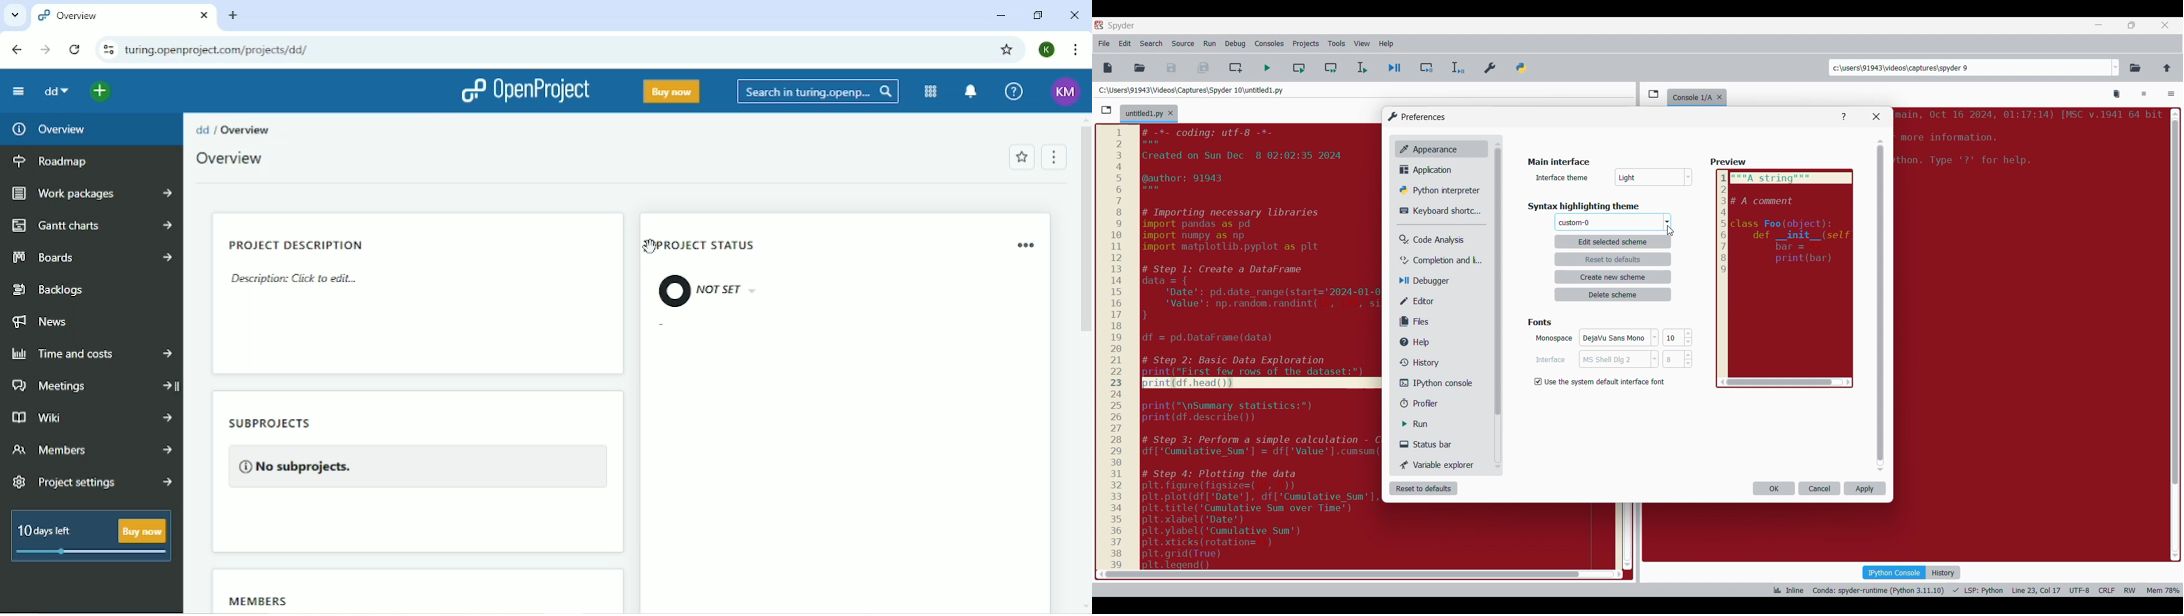 Image resolution: width=2184 pixels, height=616 pixels. What do you see at coordinates (17, 49) in the screenshot?
I see `Back` at bounding box center [17, 49].